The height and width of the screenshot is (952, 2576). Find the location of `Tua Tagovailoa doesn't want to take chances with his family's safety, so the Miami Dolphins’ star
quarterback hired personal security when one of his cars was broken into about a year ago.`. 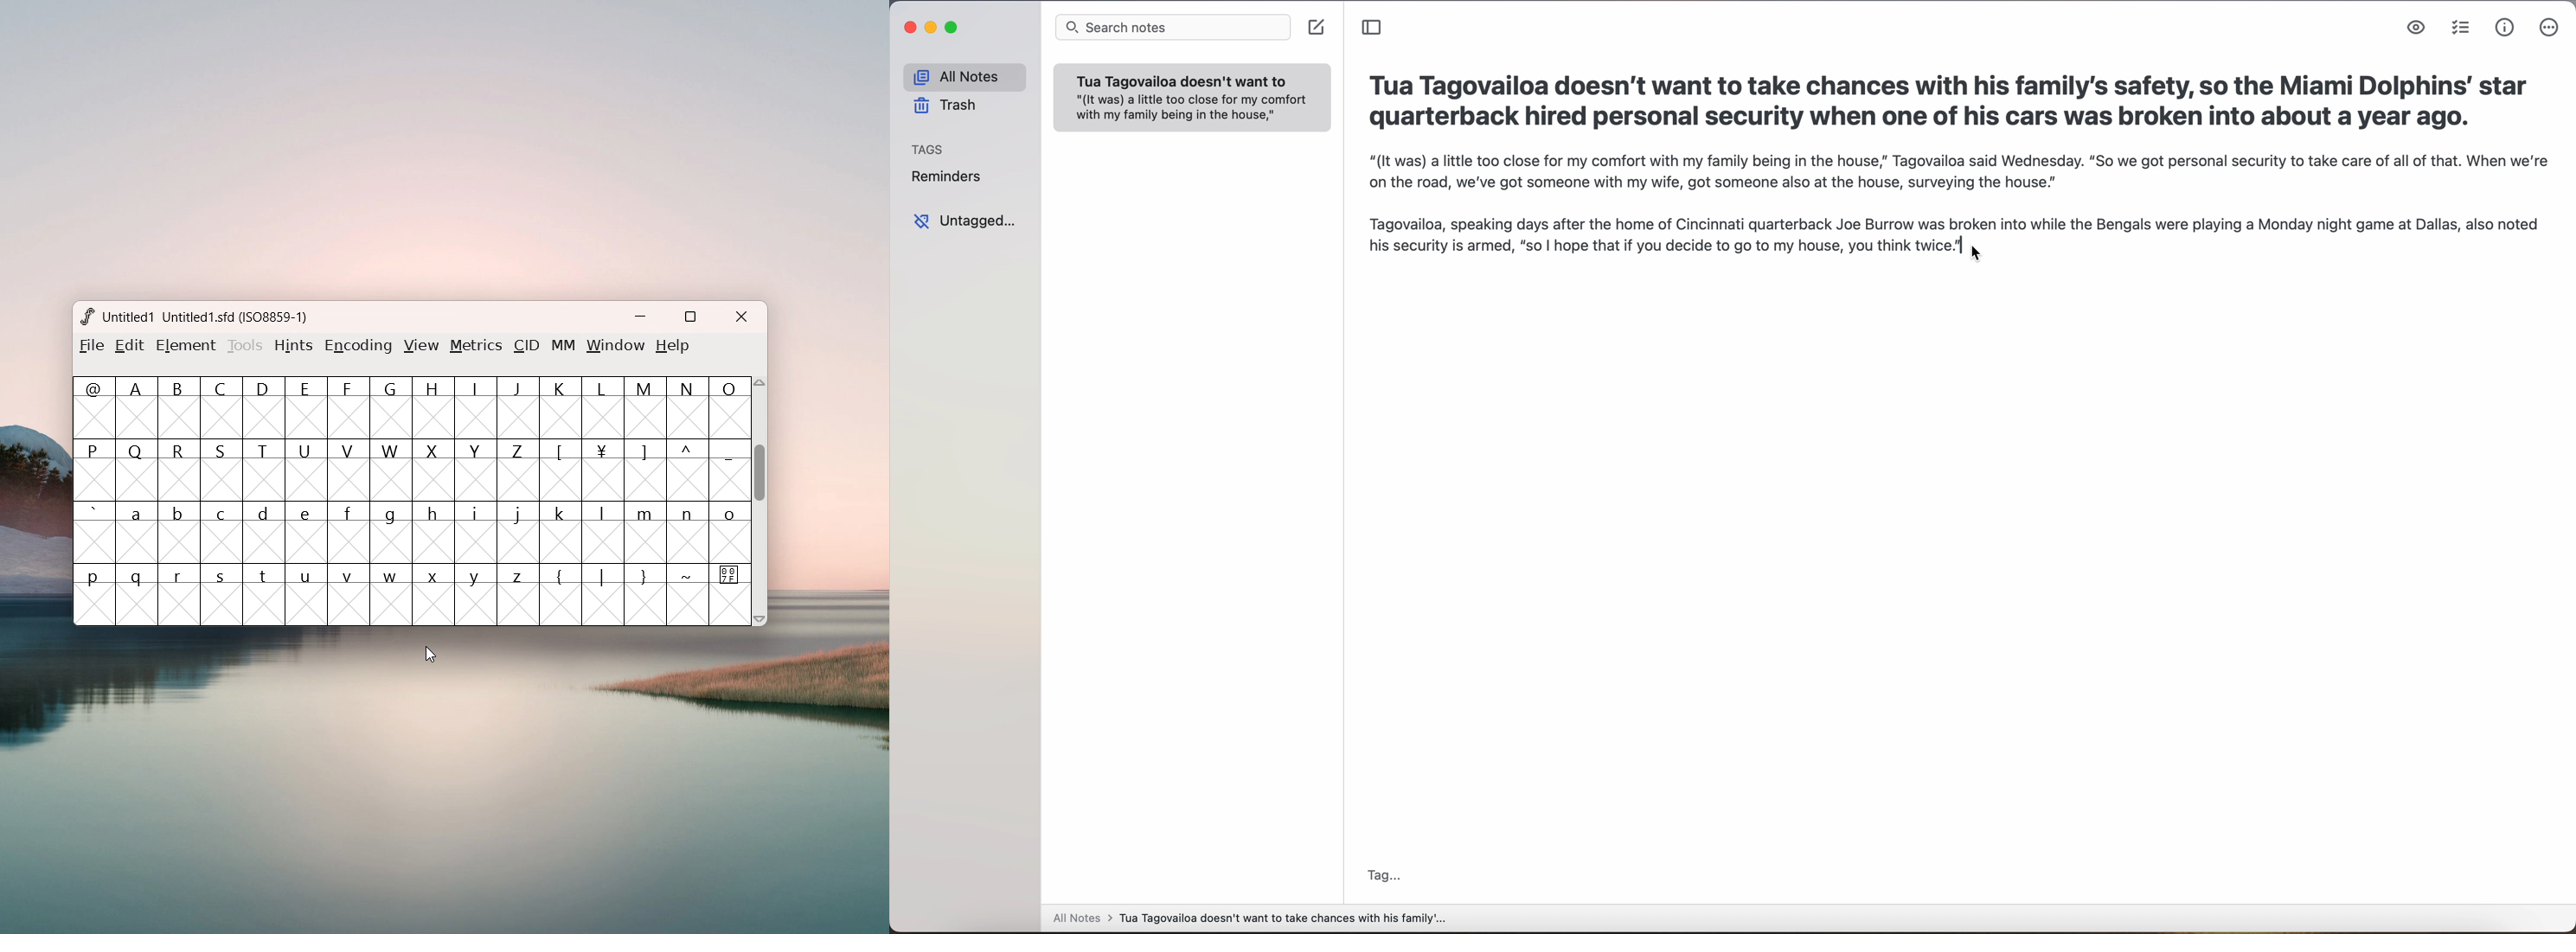

Tua Tagovailoa doesn't want to take chances with his family's safety, so the Miami Dolphins’ star
quarterback hired personal security when one of his cars was broken into about a year ago. is located at coordinates (1951, 100).